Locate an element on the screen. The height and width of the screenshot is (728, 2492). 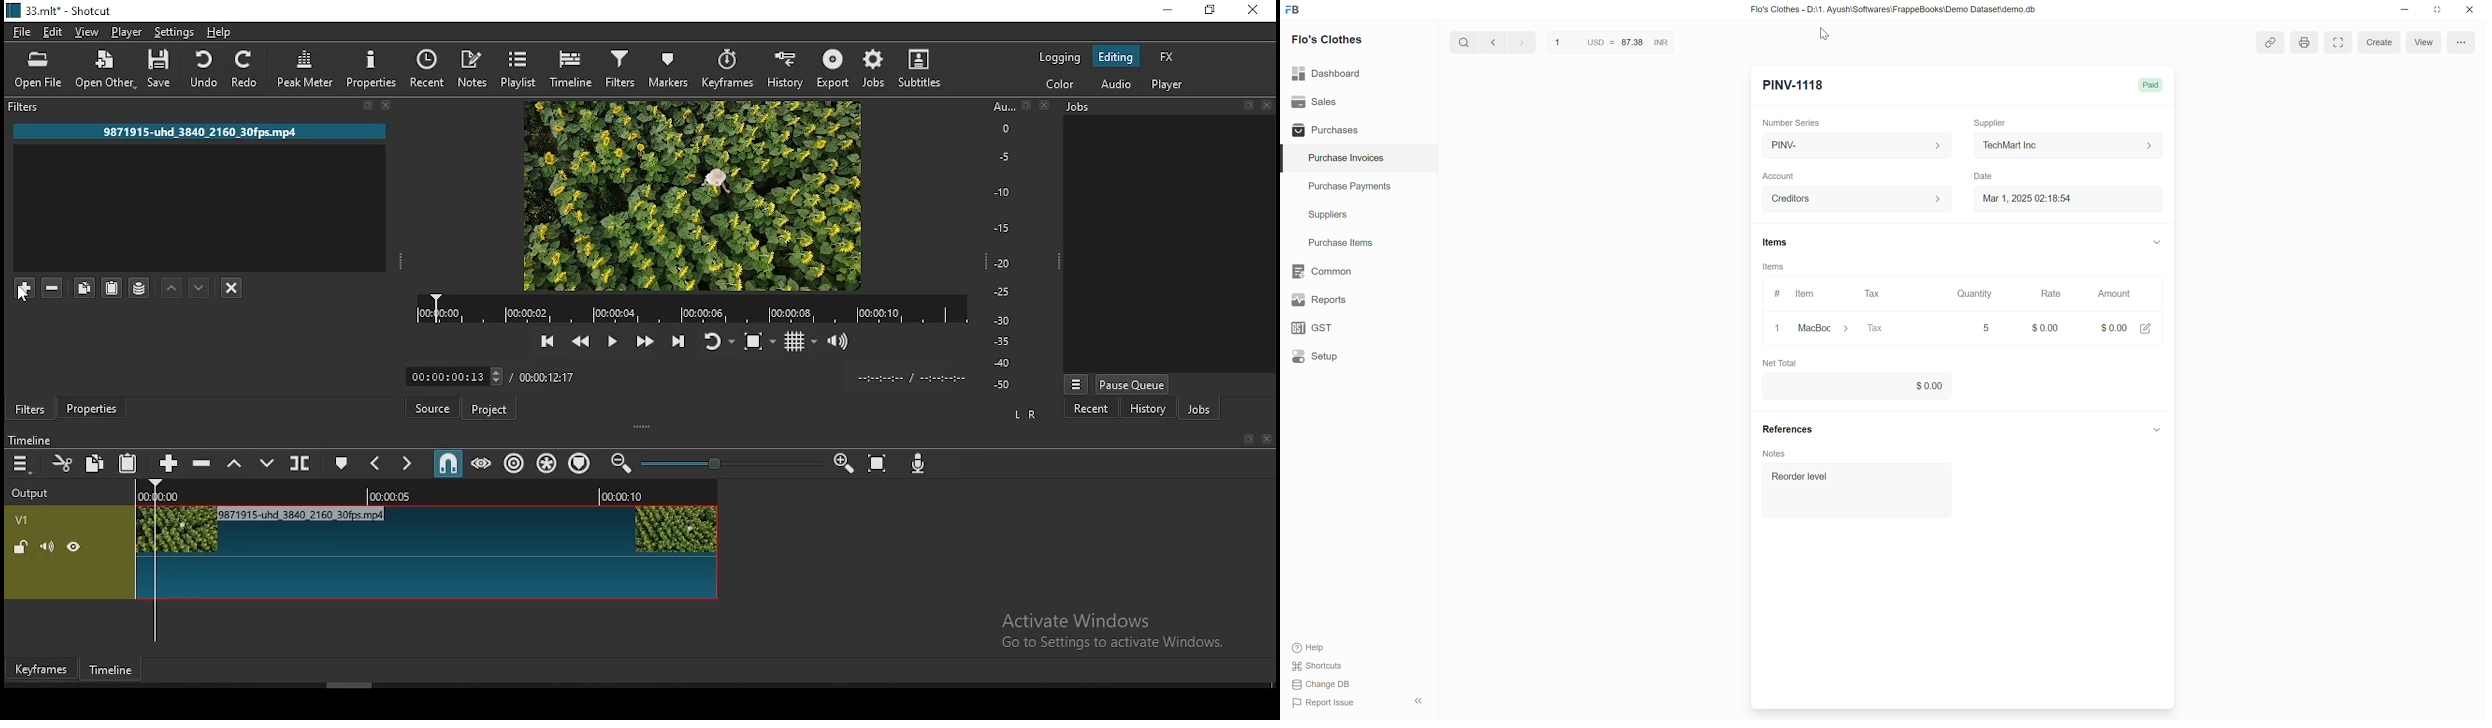
Au... is located at coordinates (1002, 107).